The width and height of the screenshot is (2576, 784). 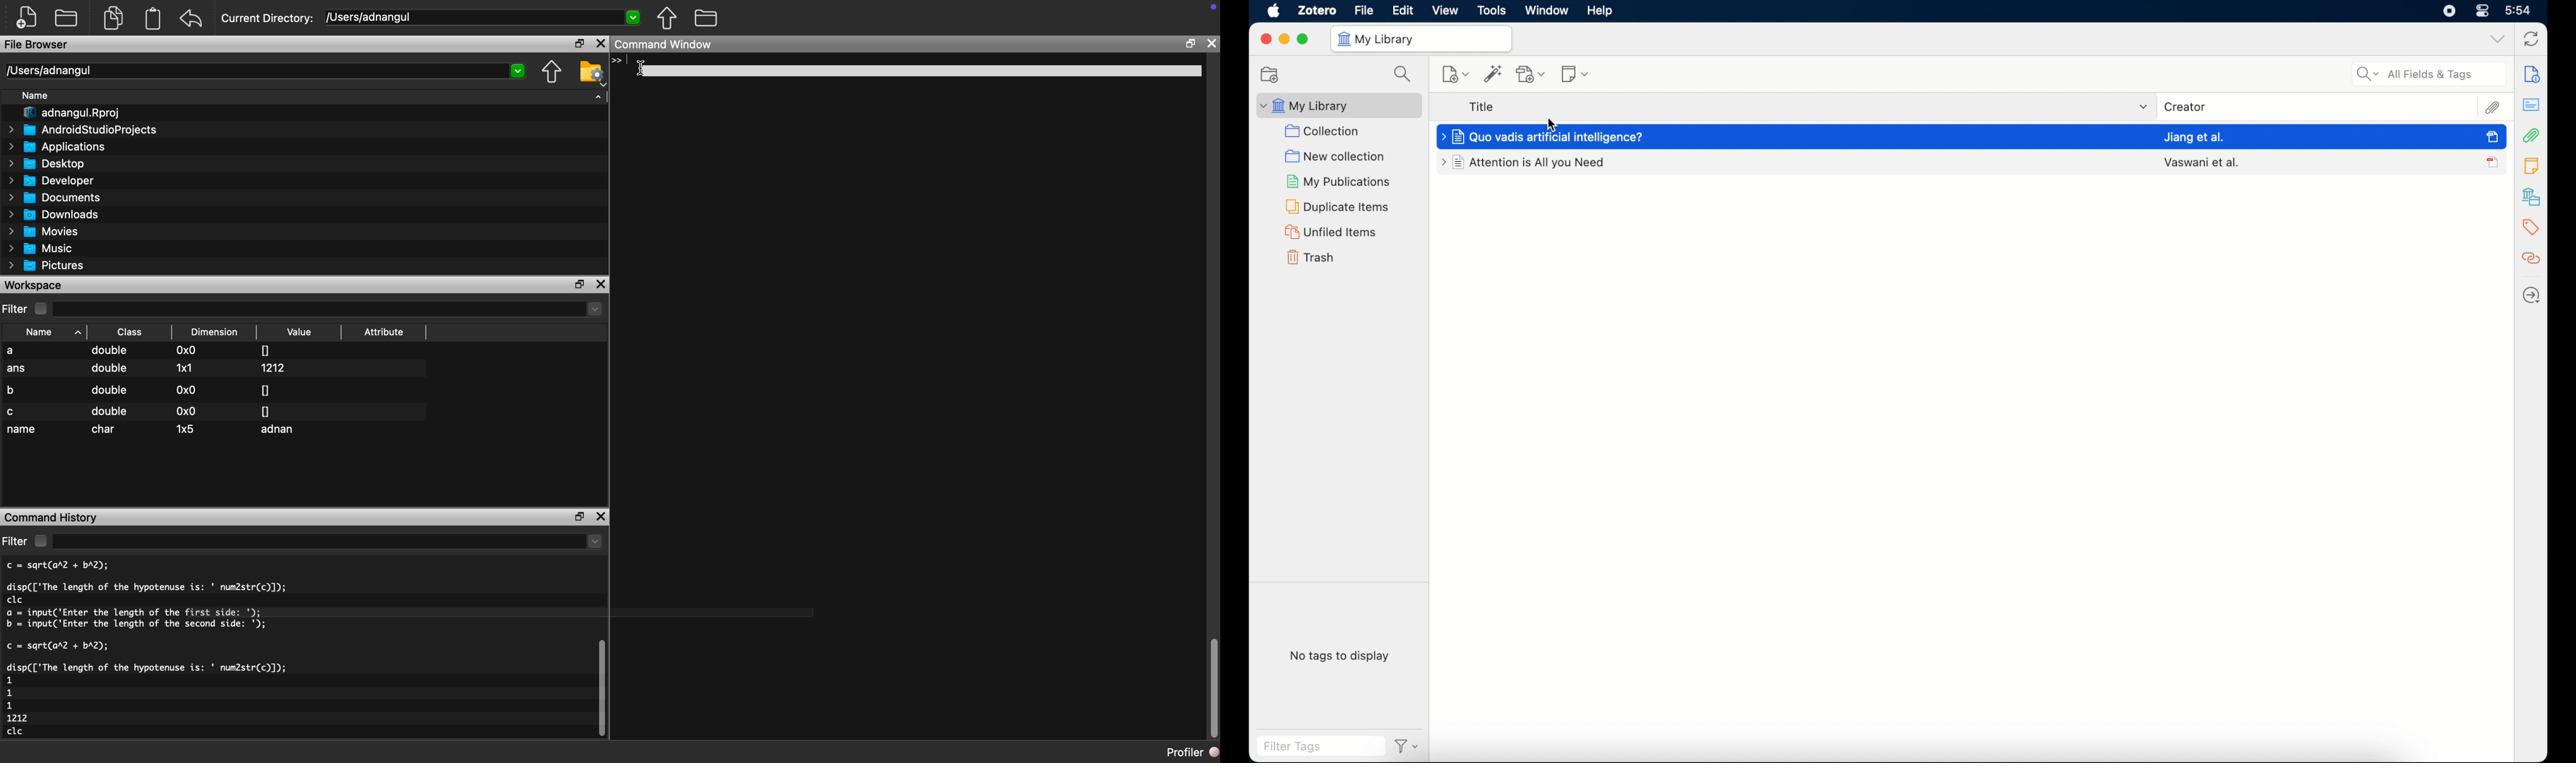 What do you see at coordinates (1530, 74) in the screenshot?
I see `add attachment` at bounding box center [1530, 74].